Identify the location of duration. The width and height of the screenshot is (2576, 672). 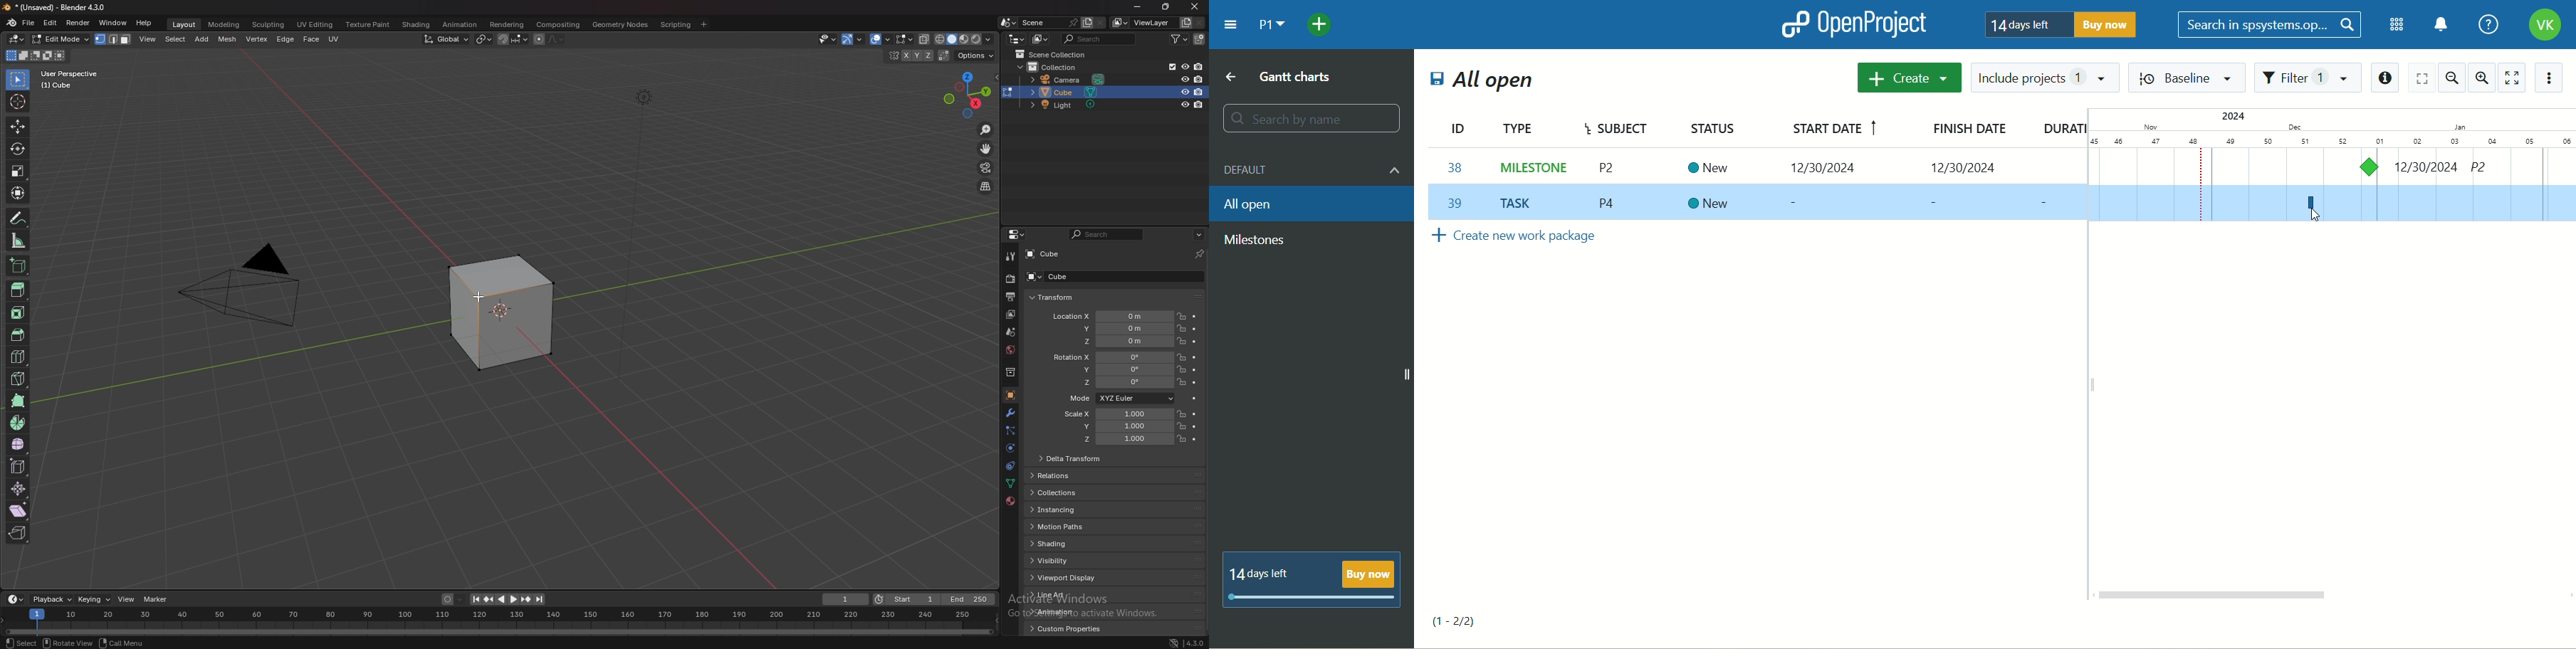
(2063, 131).